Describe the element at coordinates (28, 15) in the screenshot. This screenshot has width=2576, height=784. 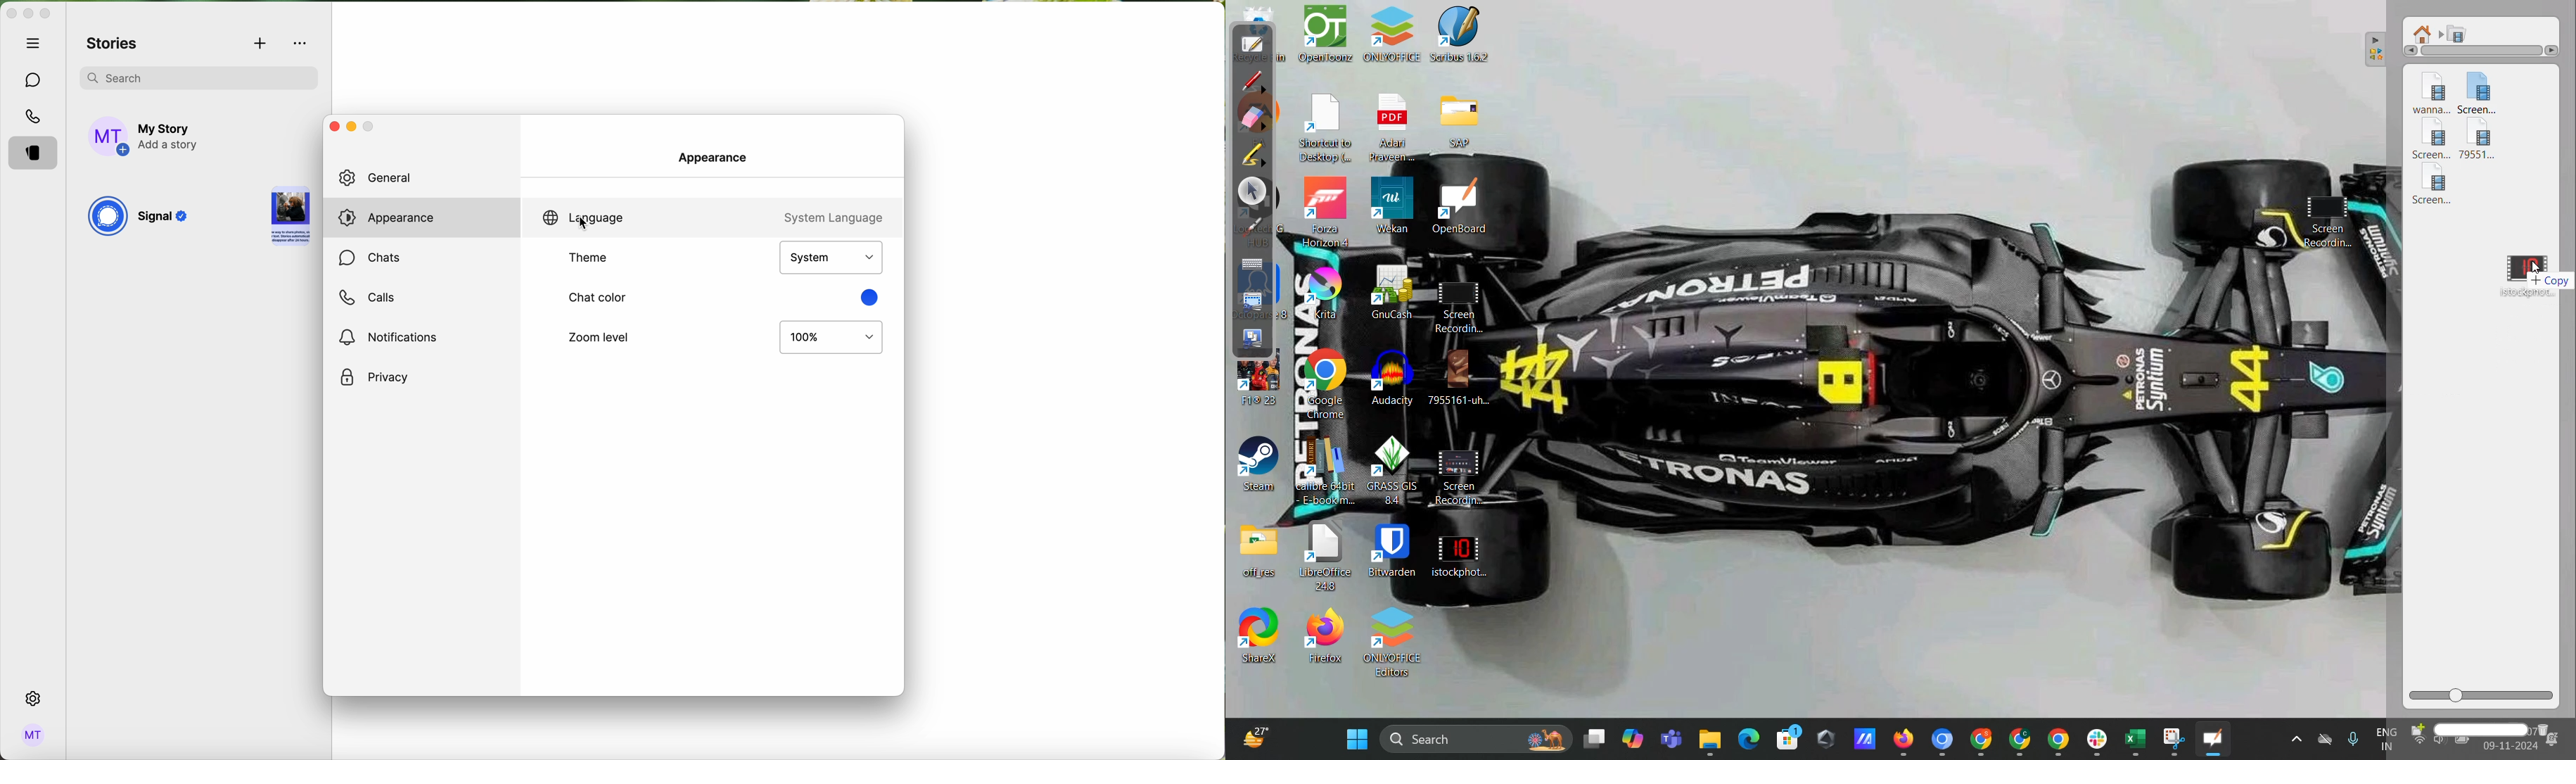
I see `minimize` at that location.